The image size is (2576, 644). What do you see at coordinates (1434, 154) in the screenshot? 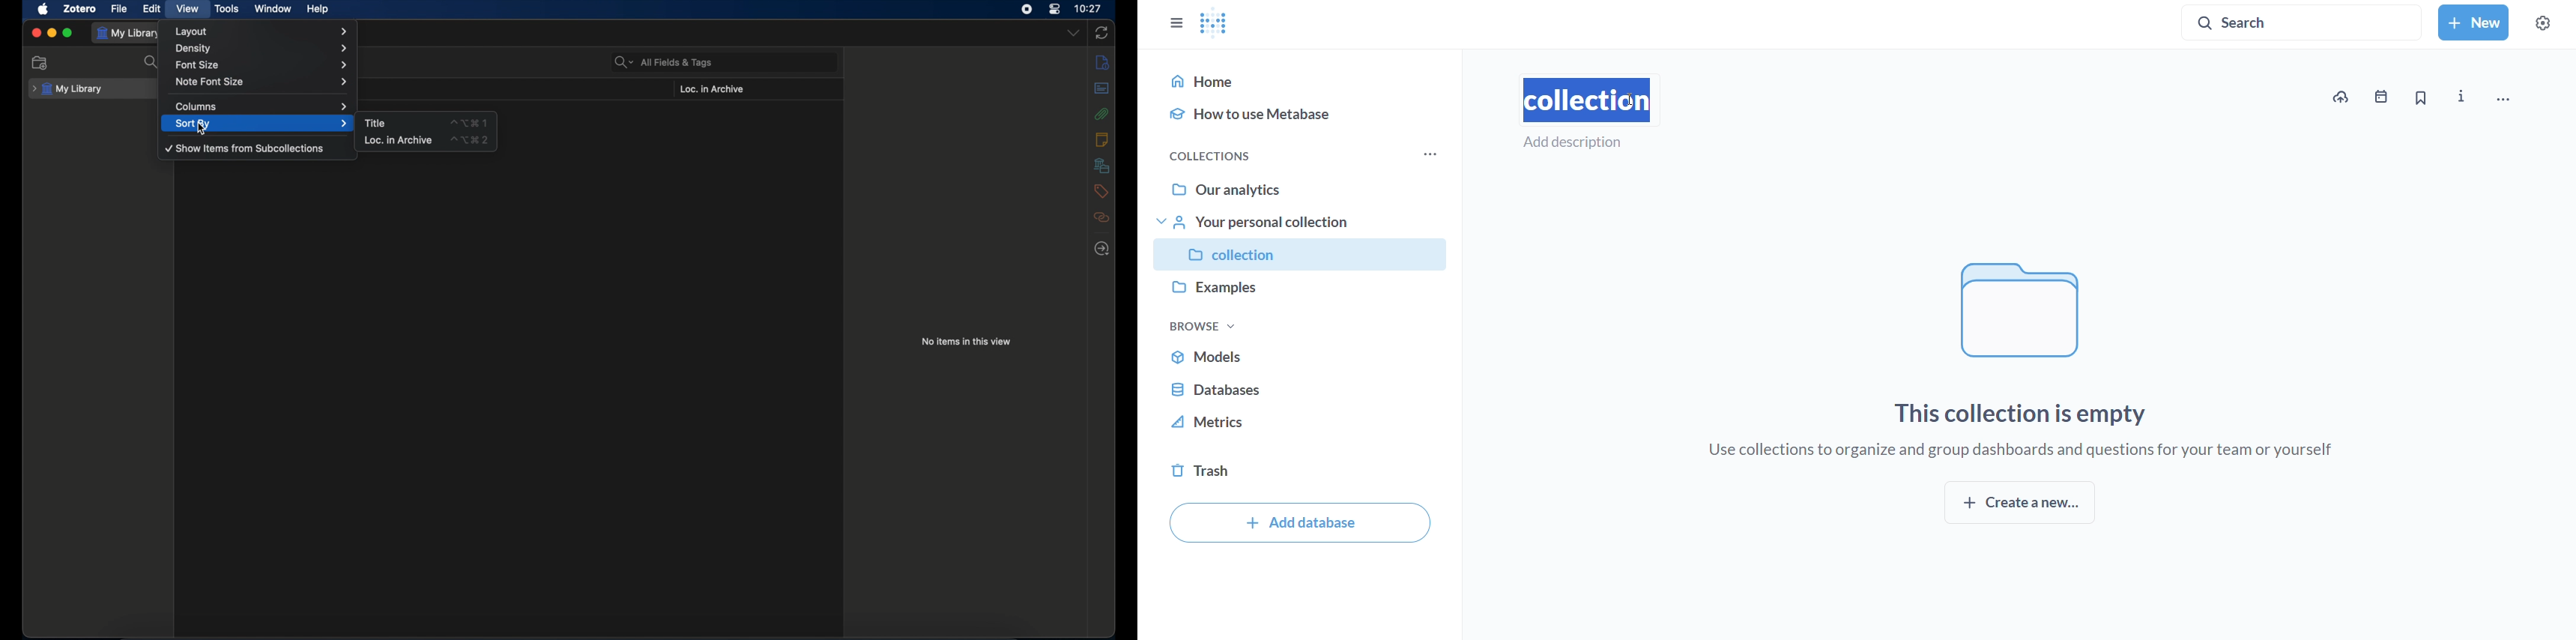
I see `more` at bounding box center [1434, 154].